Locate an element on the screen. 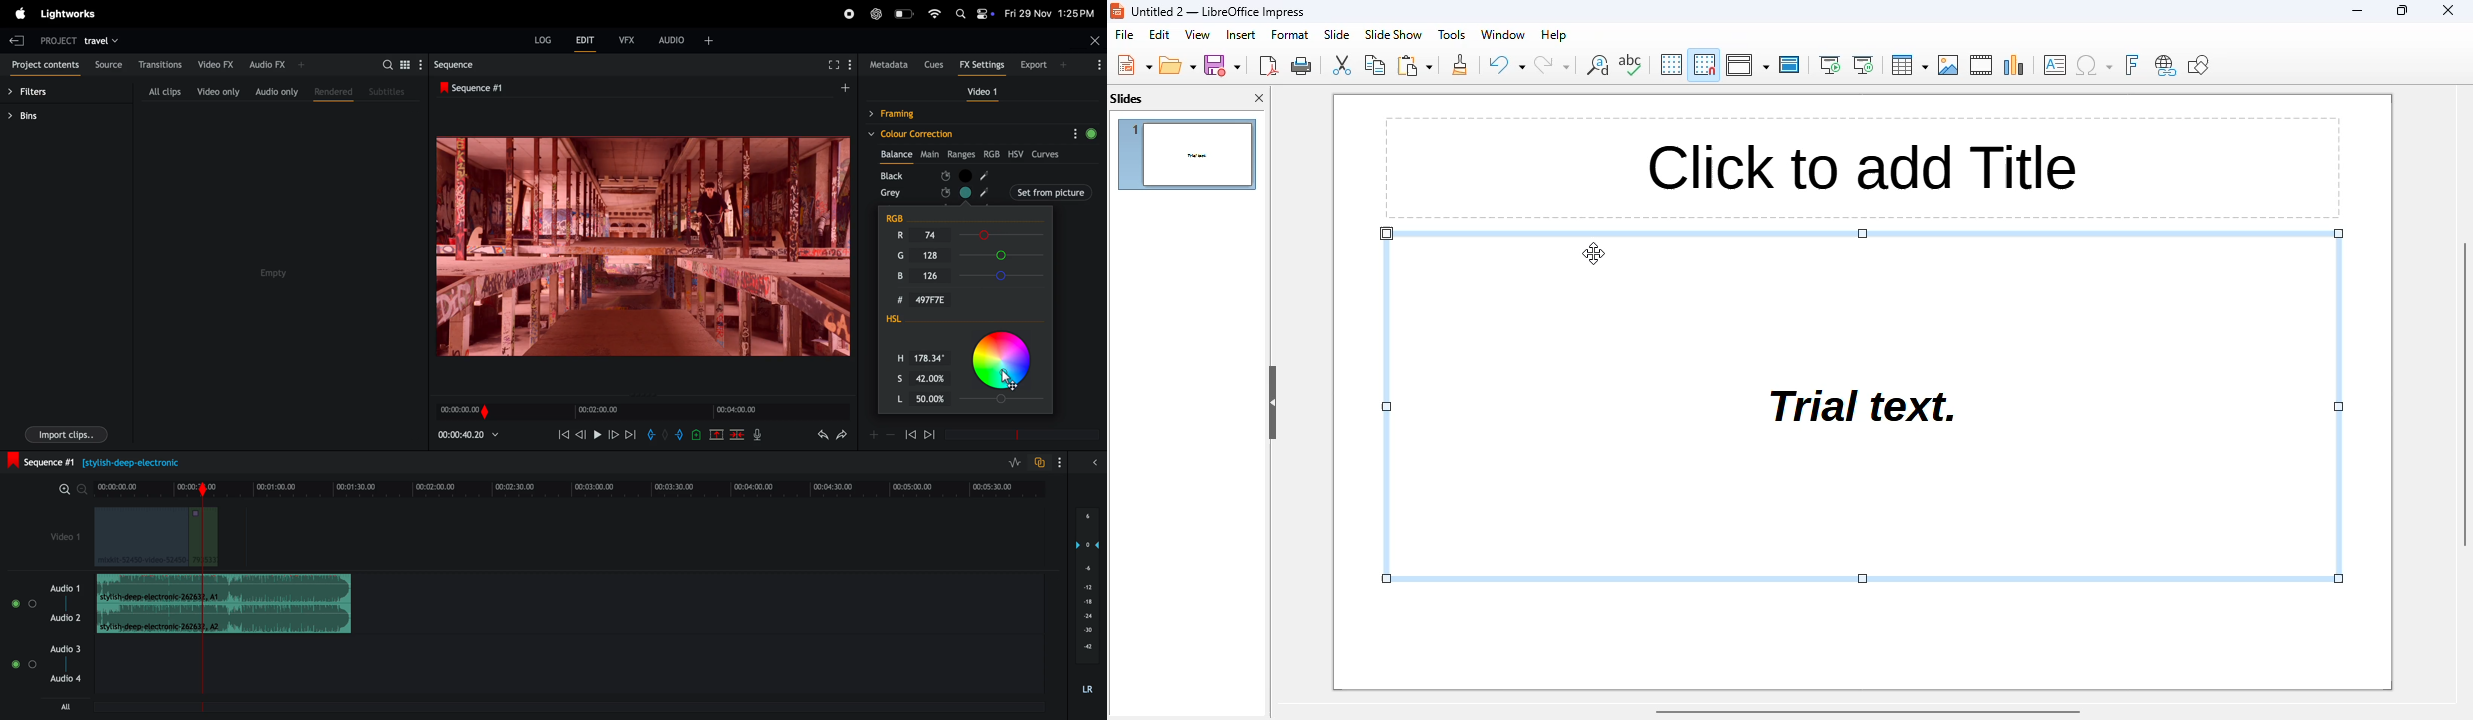 This screenshot has height=728, width=2492. print is located at coordinates (1302, 66).